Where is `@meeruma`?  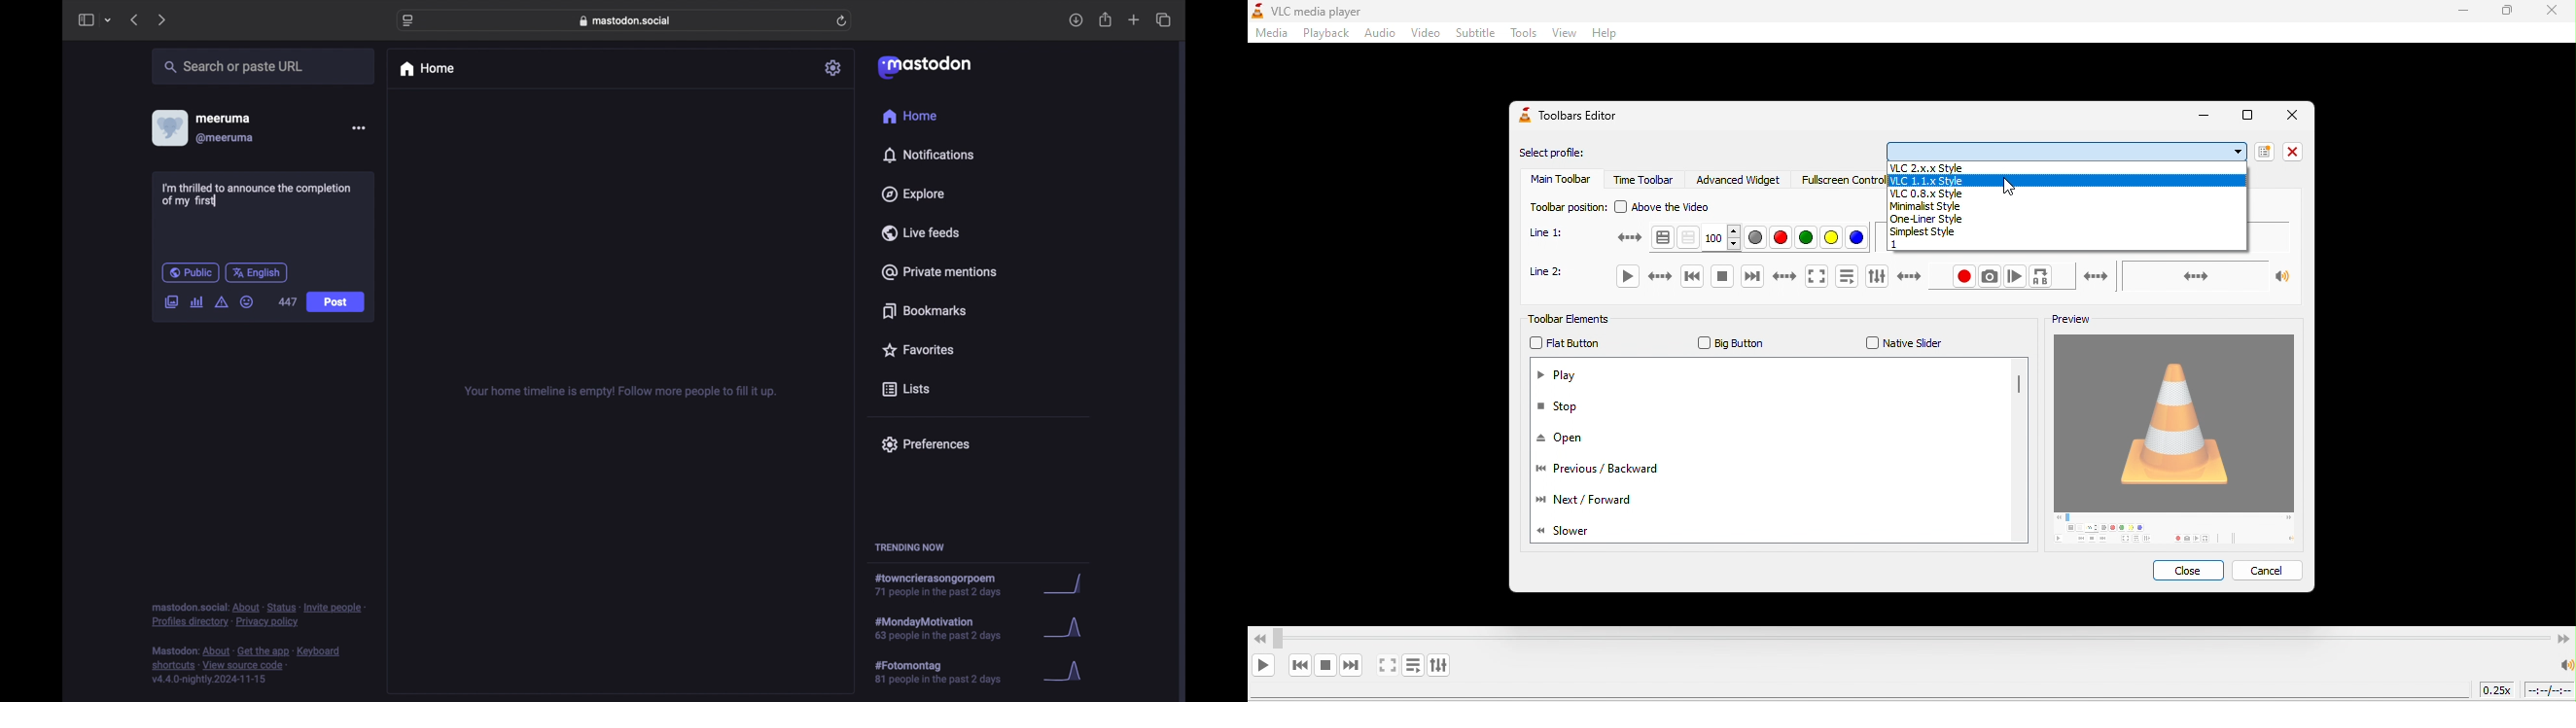 @meeruma is located at coordinates (226, 138).